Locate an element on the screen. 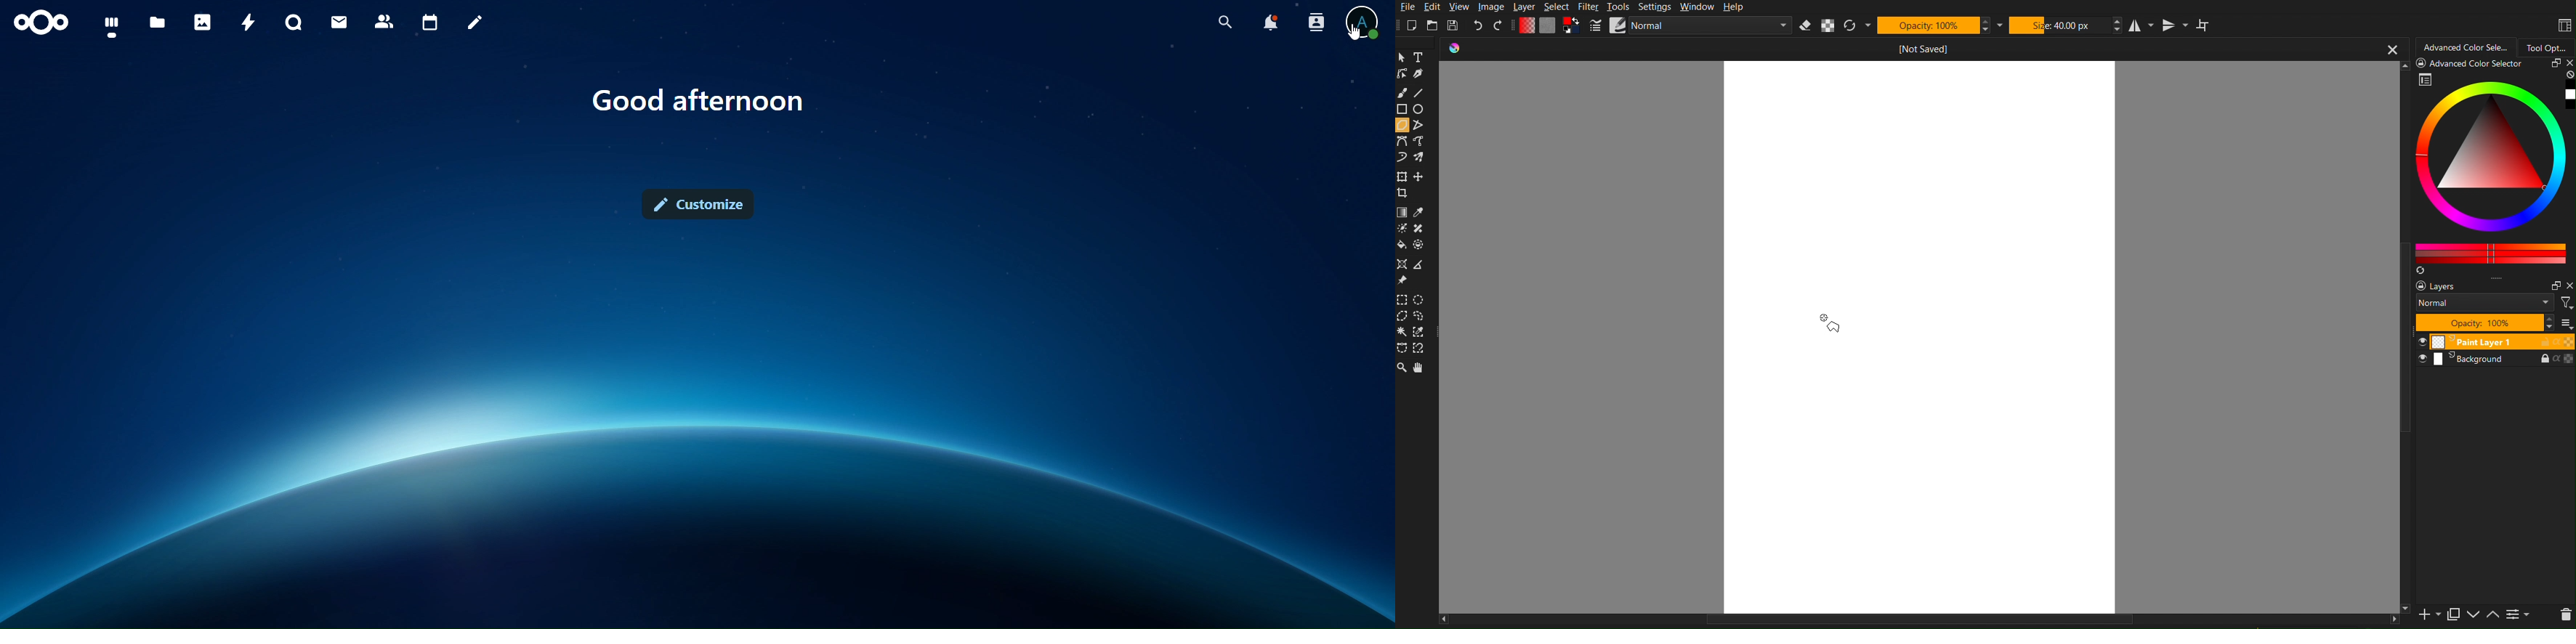 This screenshot has height=644, width=2576. freehand path tool is located at coordinates (1424, 142).